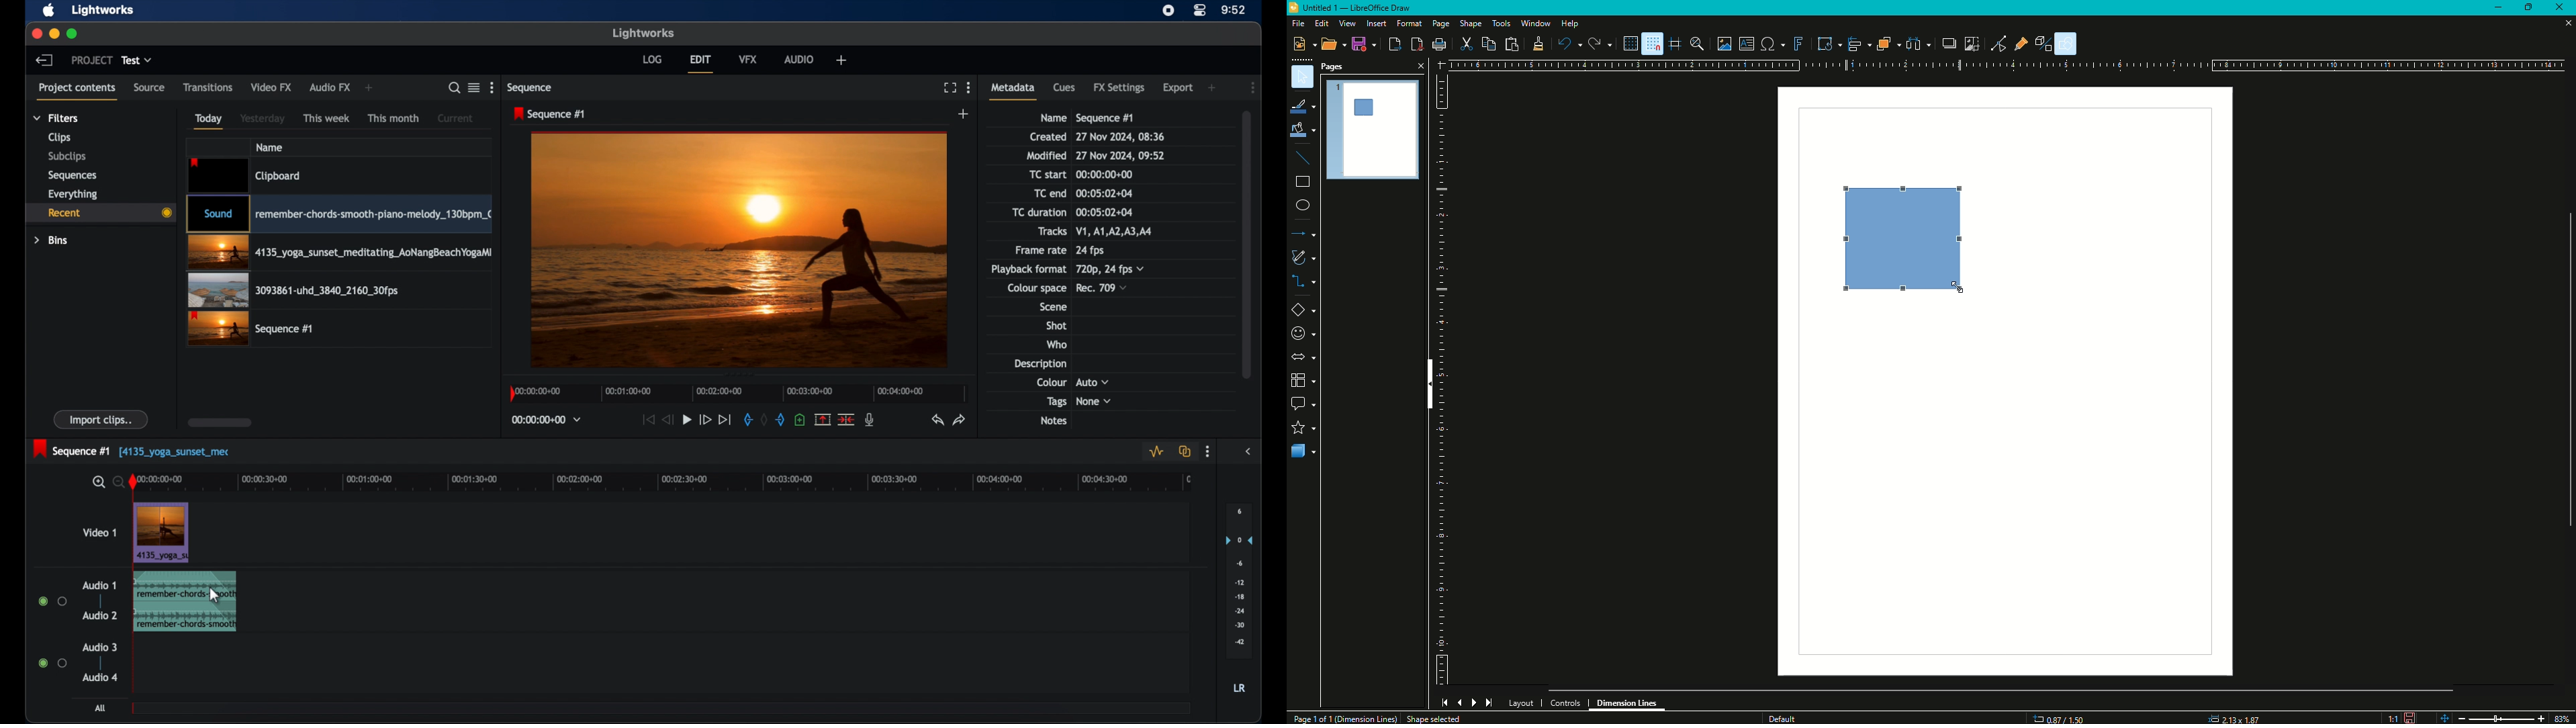  Describe the element at coordinates (1356, 9) in the screenshot. I see `Untitled` at that location.